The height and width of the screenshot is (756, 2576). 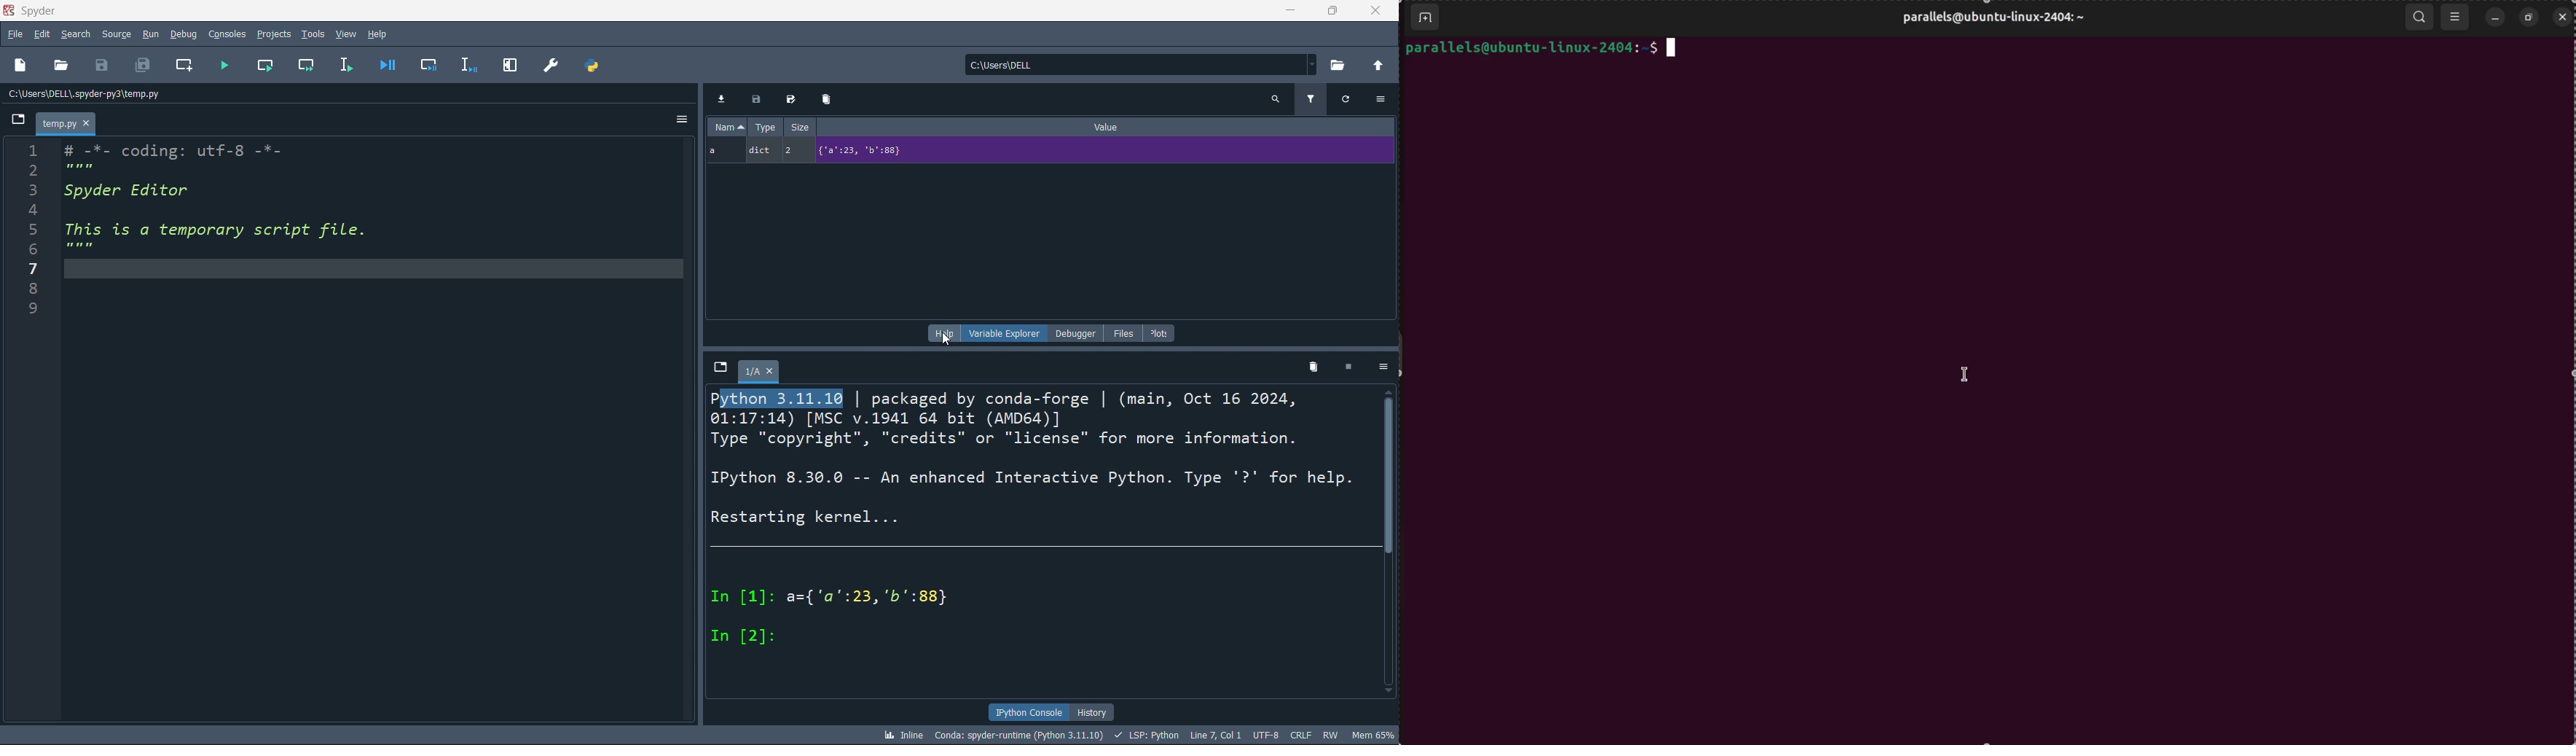 I want to click on preferences, so click(x=548, y=64).